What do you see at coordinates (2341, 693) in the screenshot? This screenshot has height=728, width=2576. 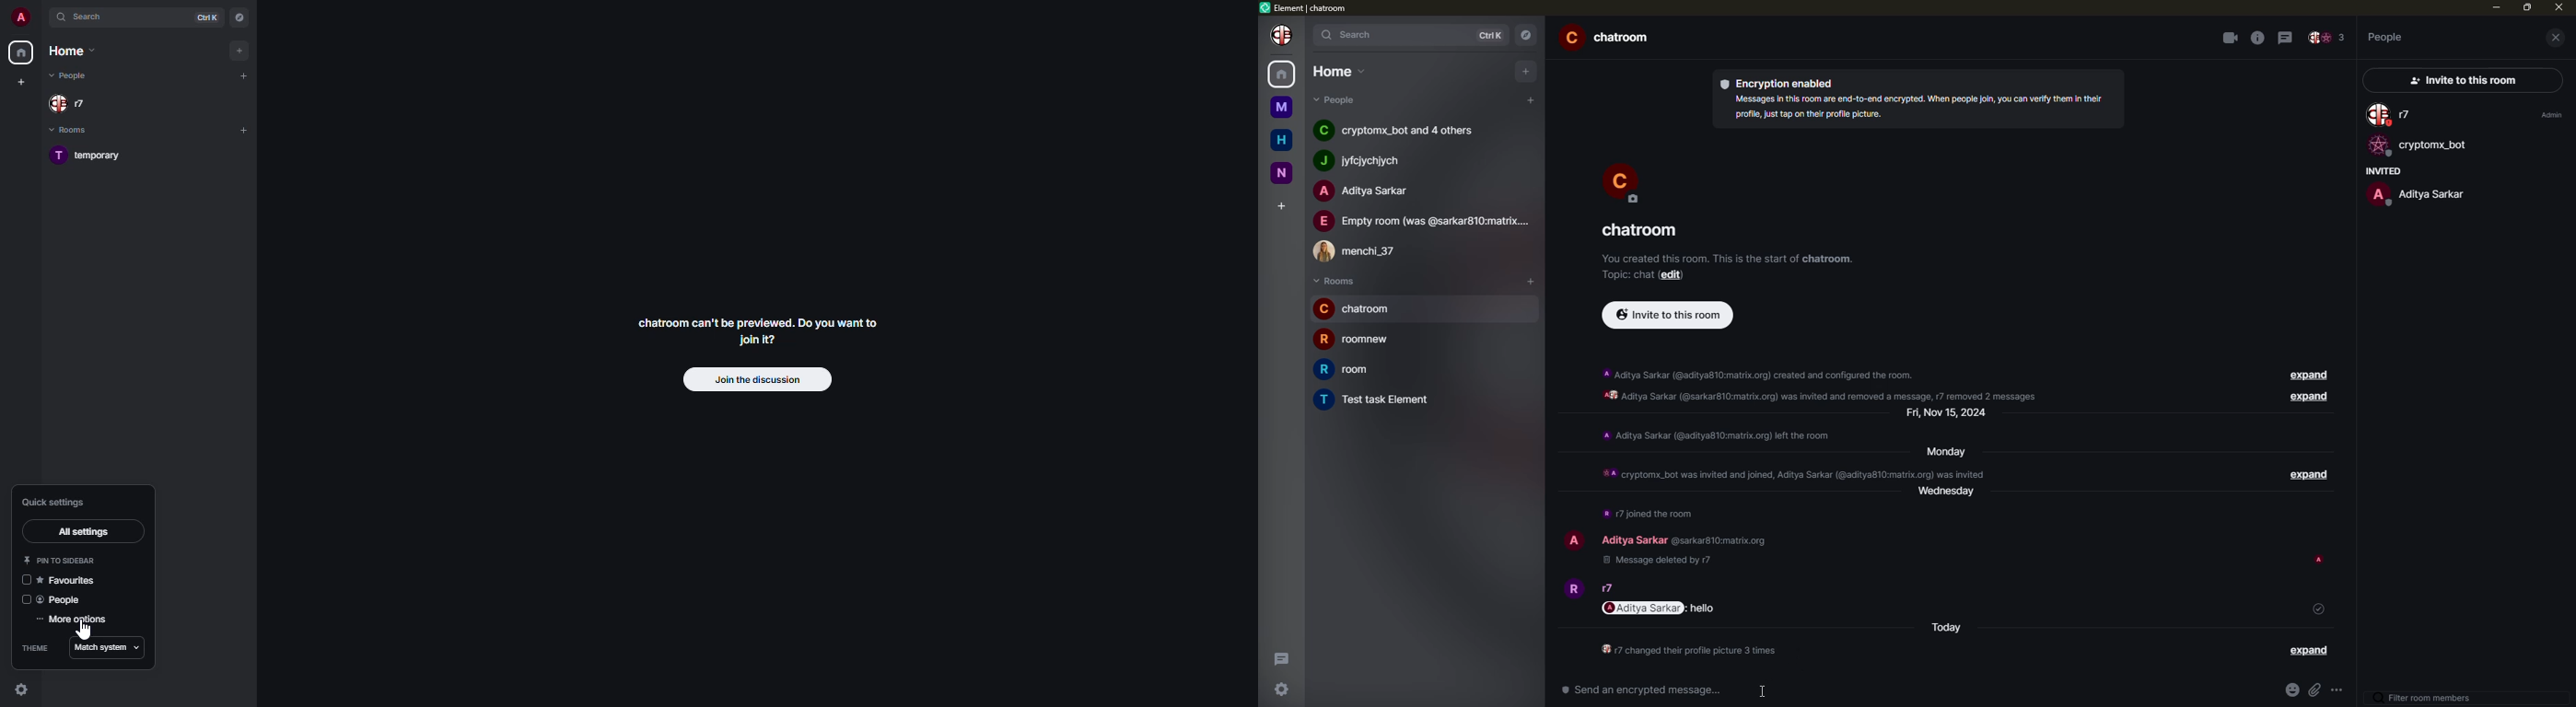 I see `options` at bounding box center [2341, 693].